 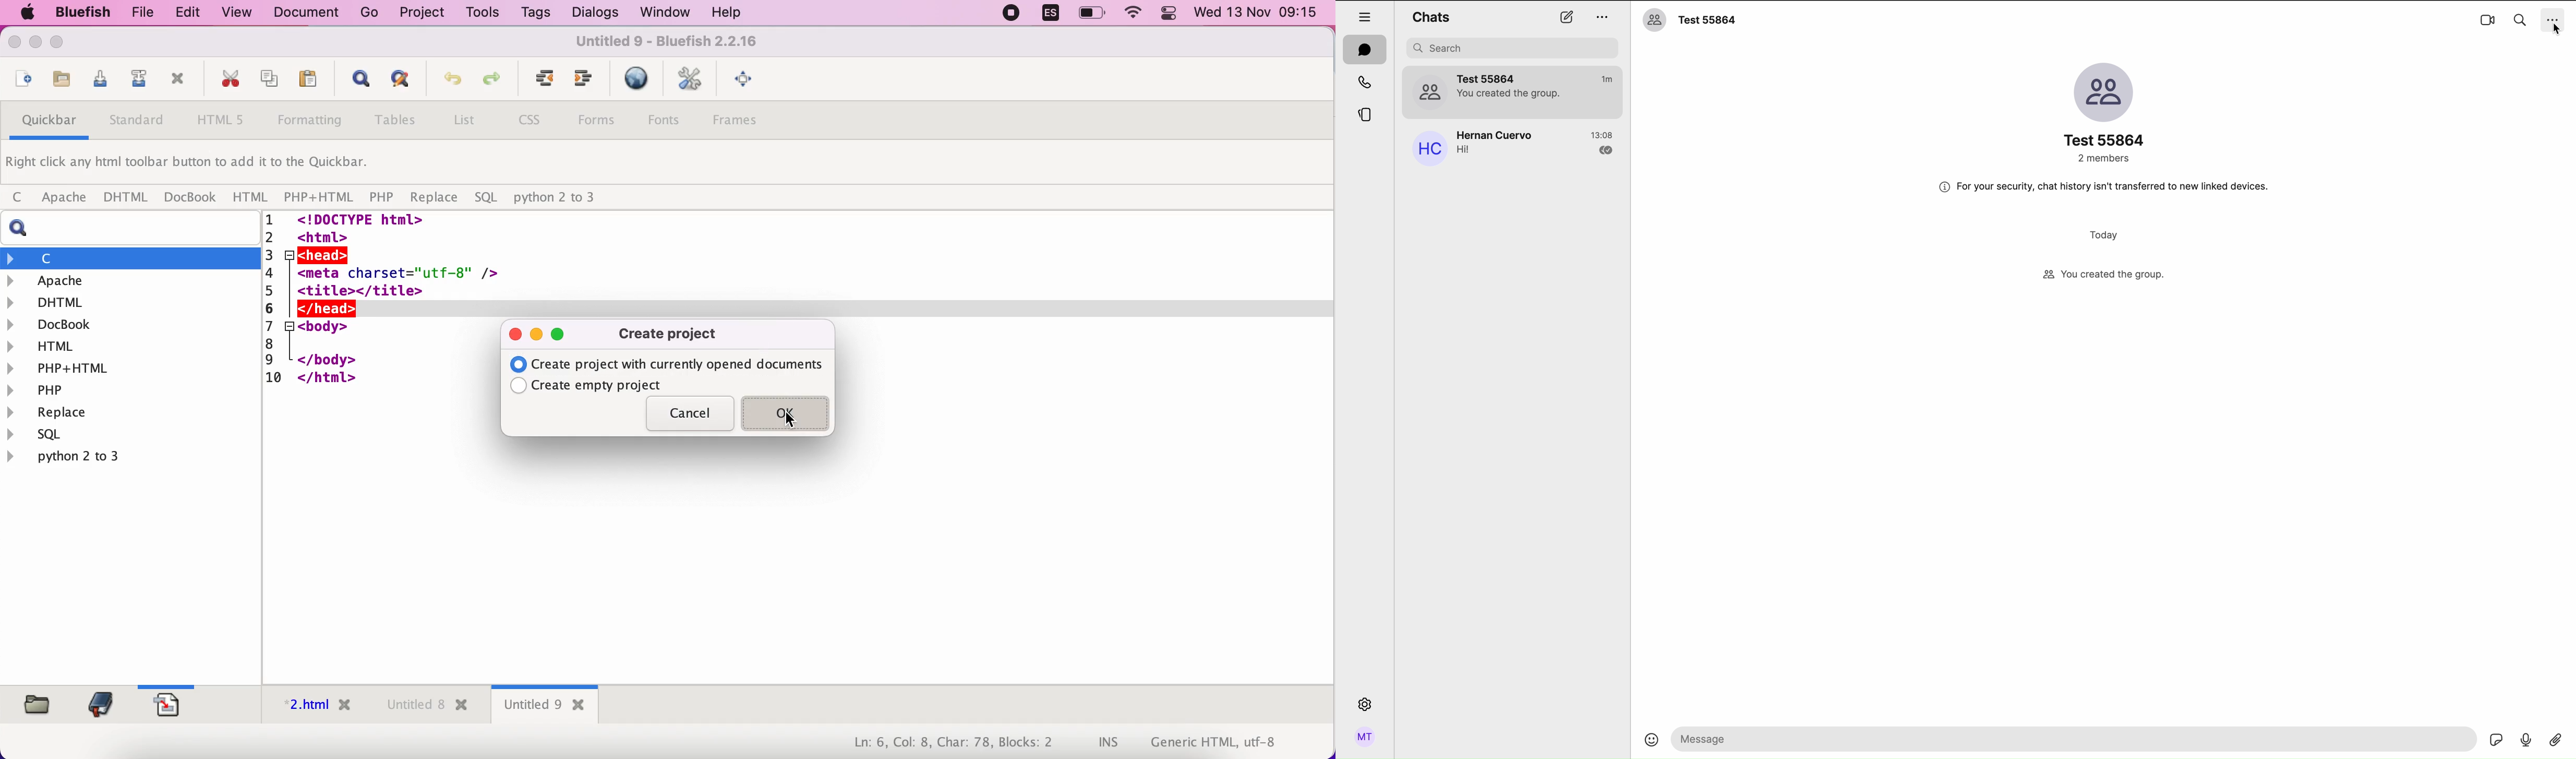 What do you see at coordinates (1365, 707) in the screenshot?
I see `settings` at bounding box center [1365, 707].